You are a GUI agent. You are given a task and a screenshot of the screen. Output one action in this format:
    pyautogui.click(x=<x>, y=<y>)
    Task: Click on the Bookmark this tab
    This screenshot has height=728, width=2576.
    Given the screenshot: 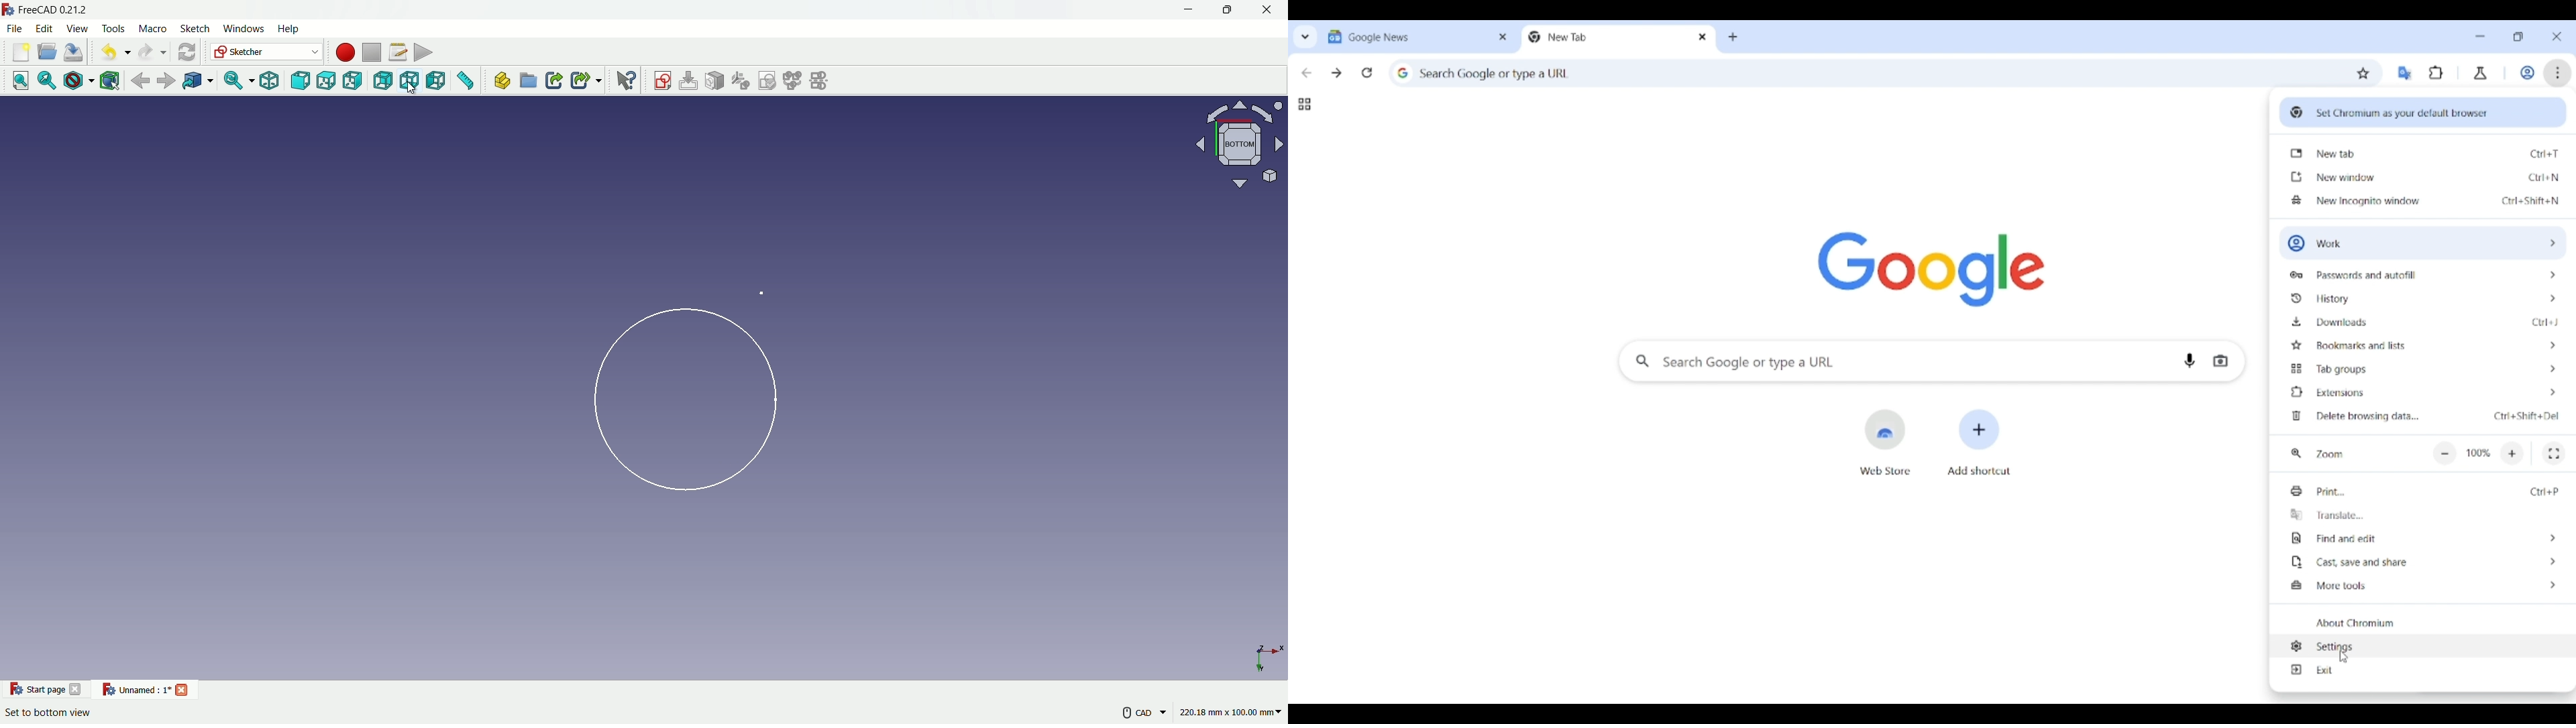 What is the action you would take?
    pyautogui.click(x=2363, y=74)
    